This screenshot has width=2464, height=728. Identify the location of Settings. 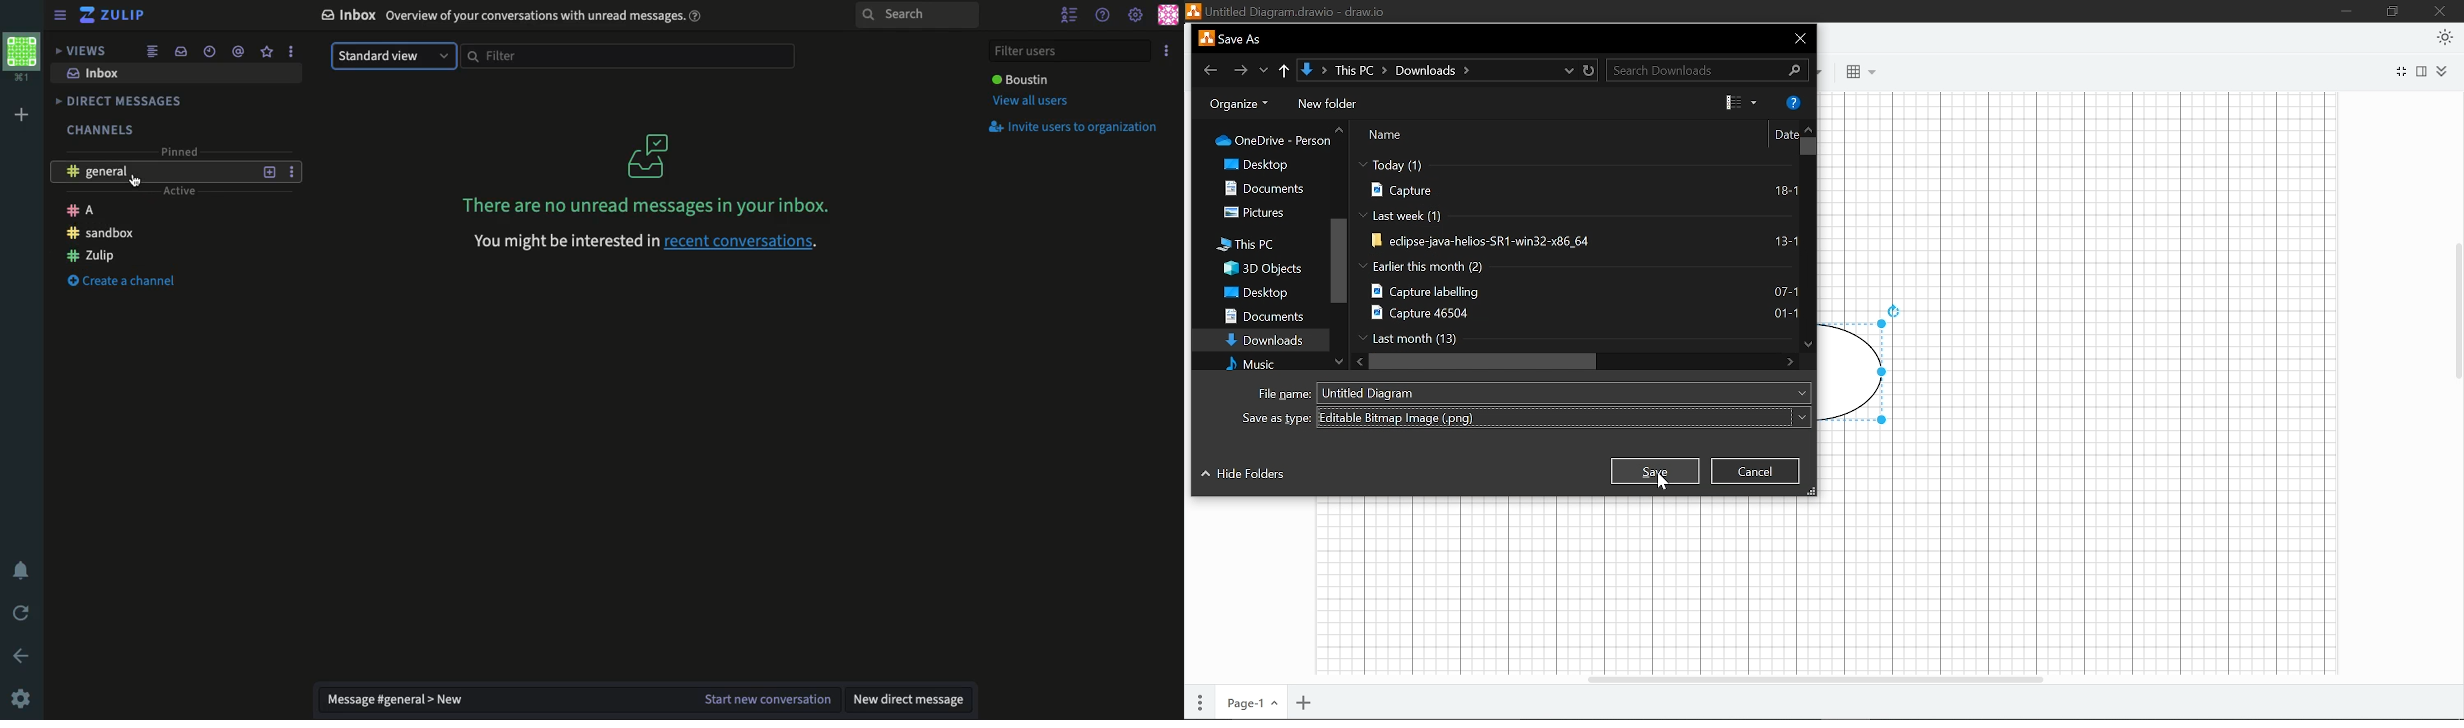
(23, 698).